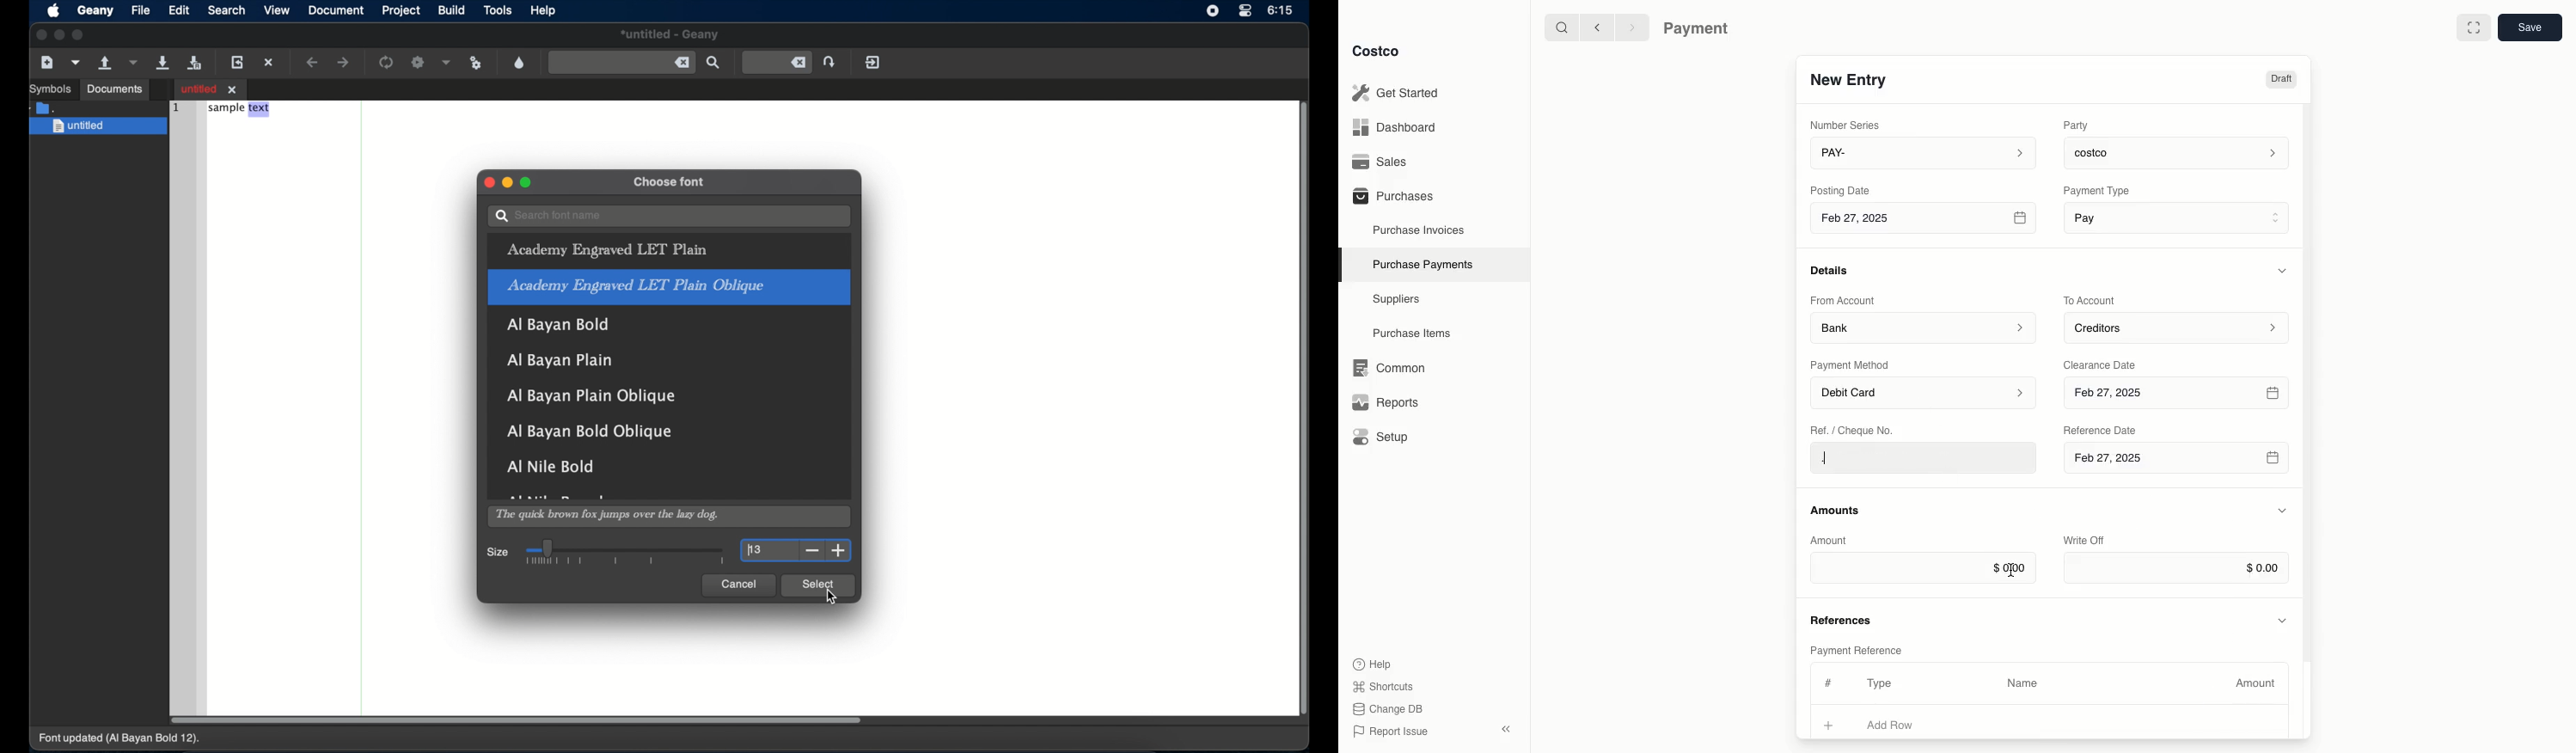 The width and height of the screenshot is (2576, 756). Describe the element at coordinates (1924, 327) in the screenshot. I see `Bank` at that location.